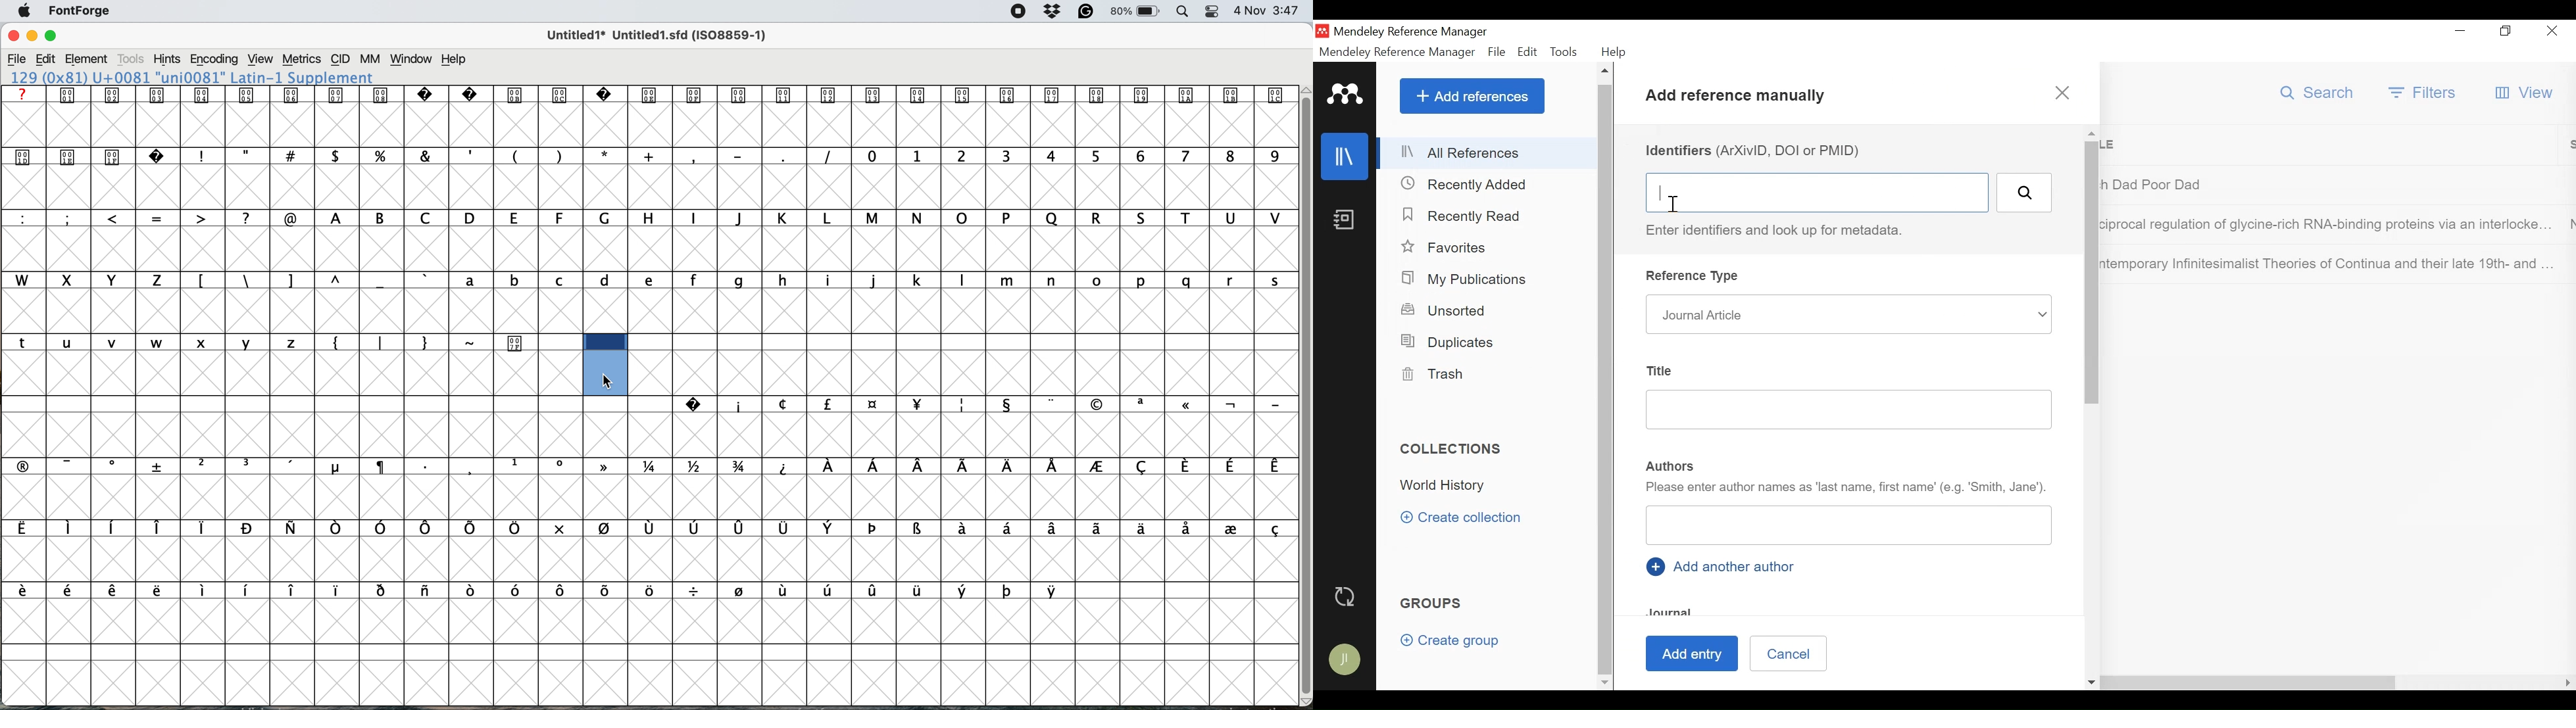 Image resolution: width=2576 pixels, height=728 pixels. I want to click on Identifiers (DOI ArXivID or PMID), so click(1757, 151).